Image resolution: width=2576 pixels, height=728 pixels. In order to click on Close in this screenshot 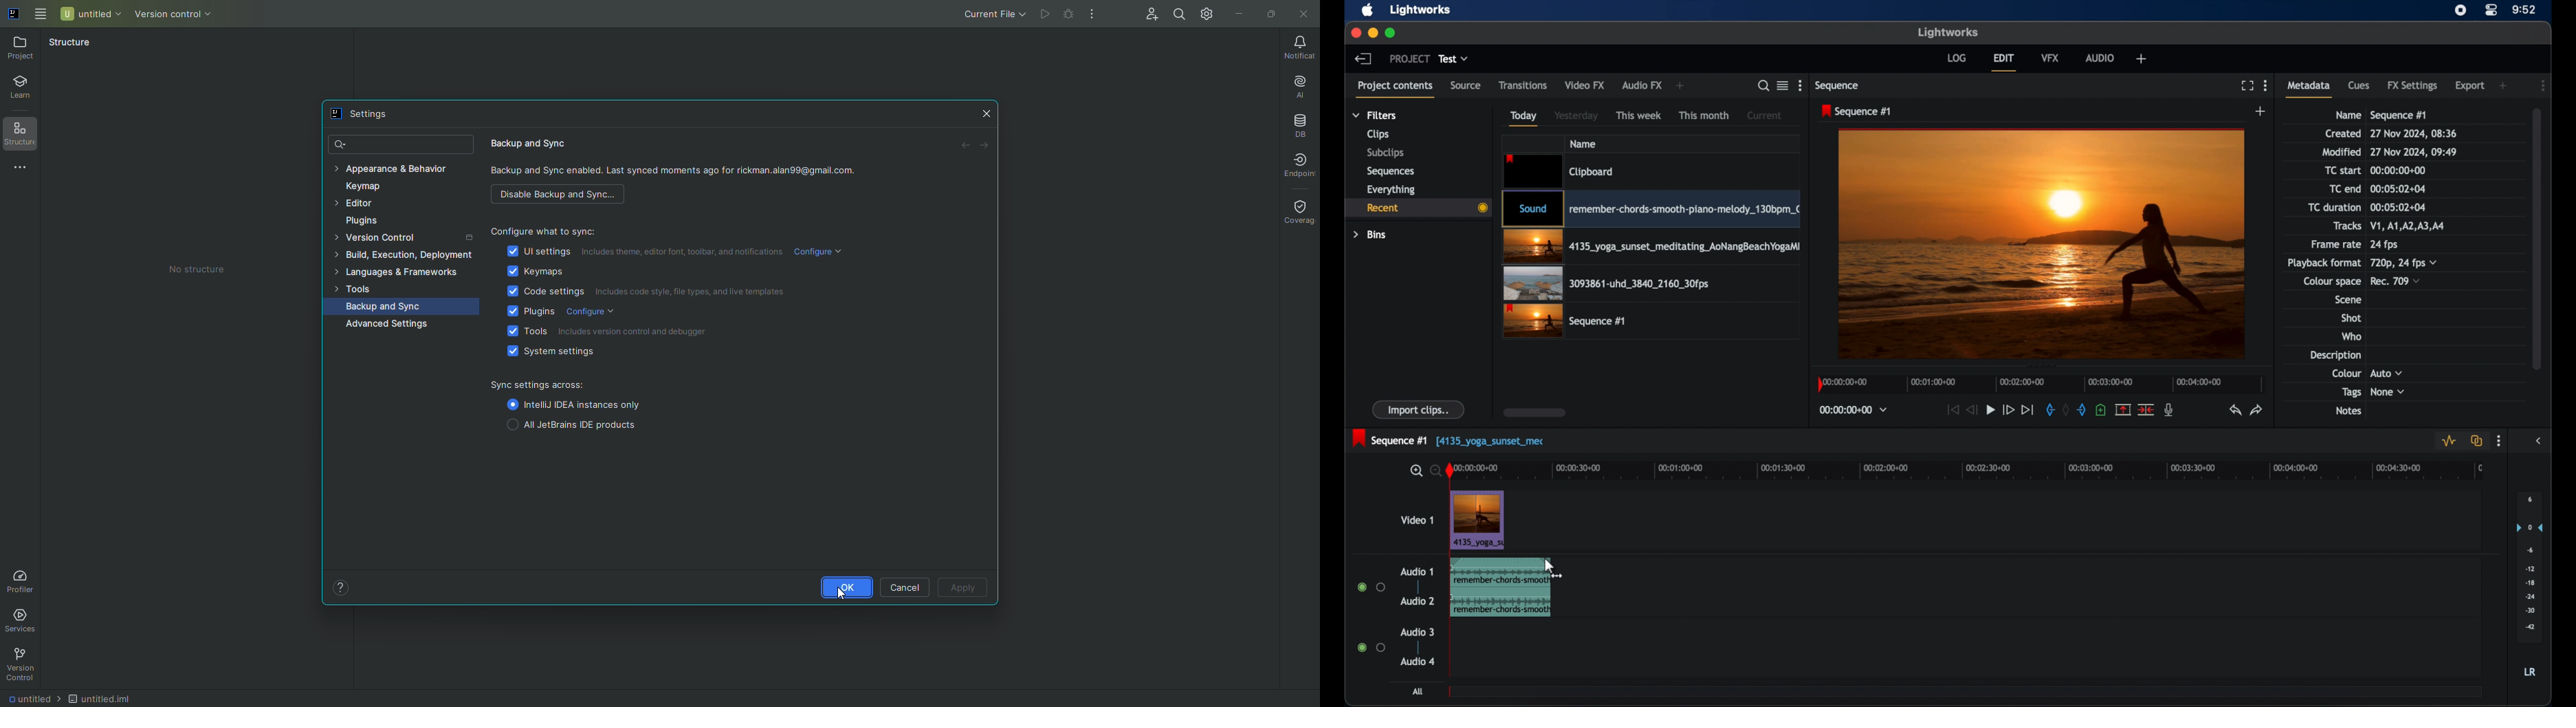, I will do `click(1303, 14)`.